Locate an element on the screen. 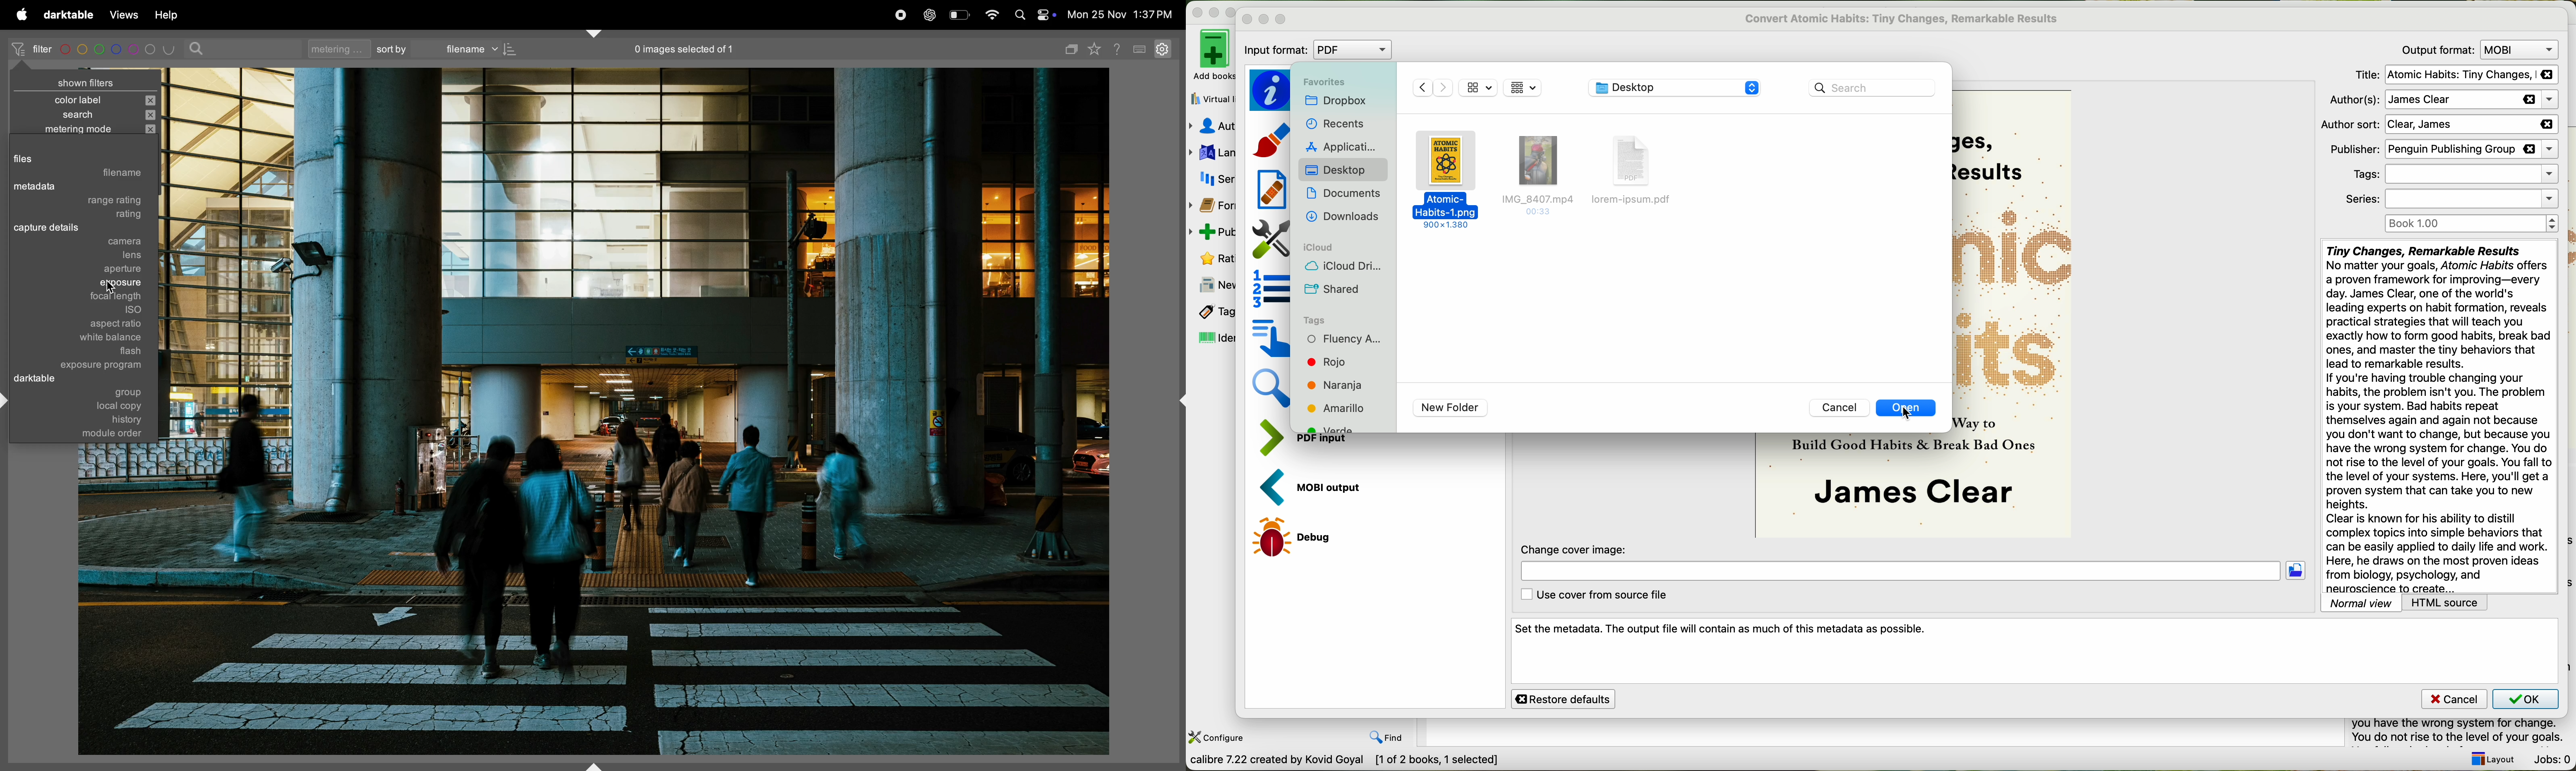 The width and height of the screenshot is (2576, 784). applications is located at coordinates (1344, 146).